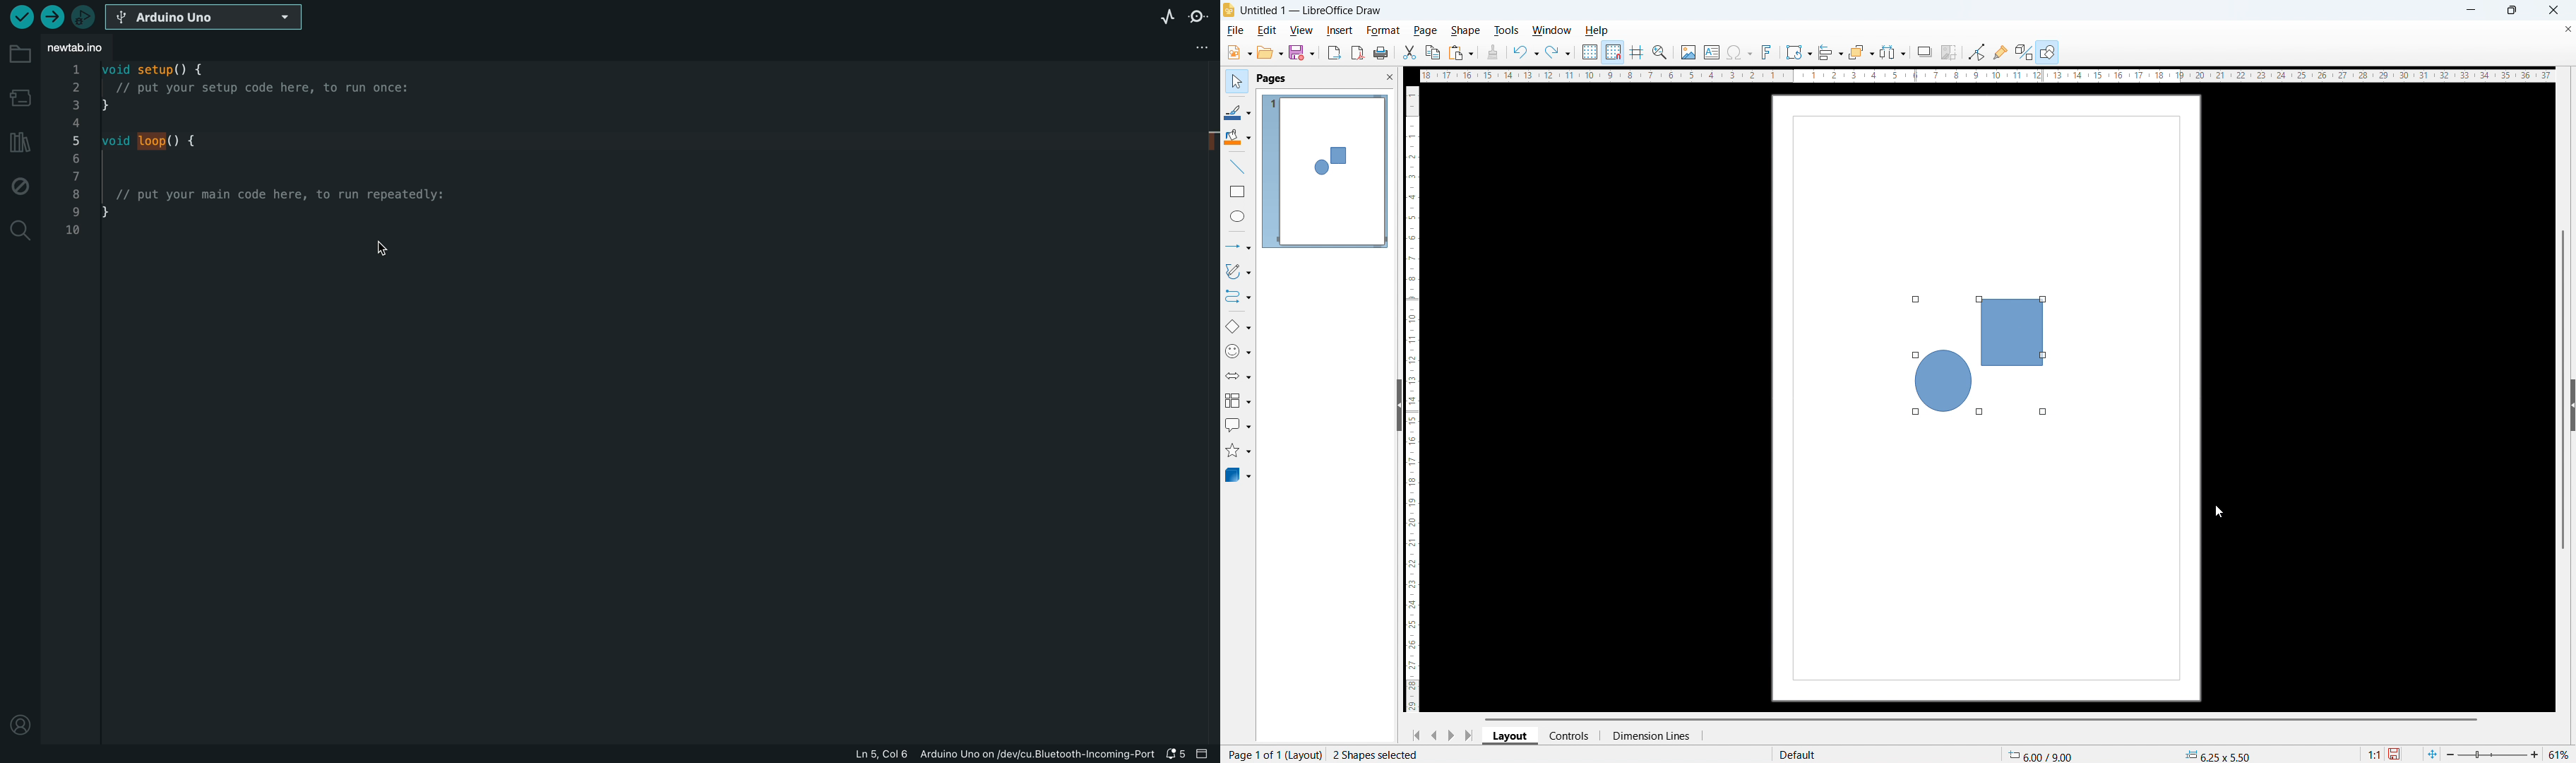 The height and width of the screenshot is (784, 2576). What do you see at coordinates (1926, 52) in the screenshot?
I see `shadow` at bounding box center [1926, 52].